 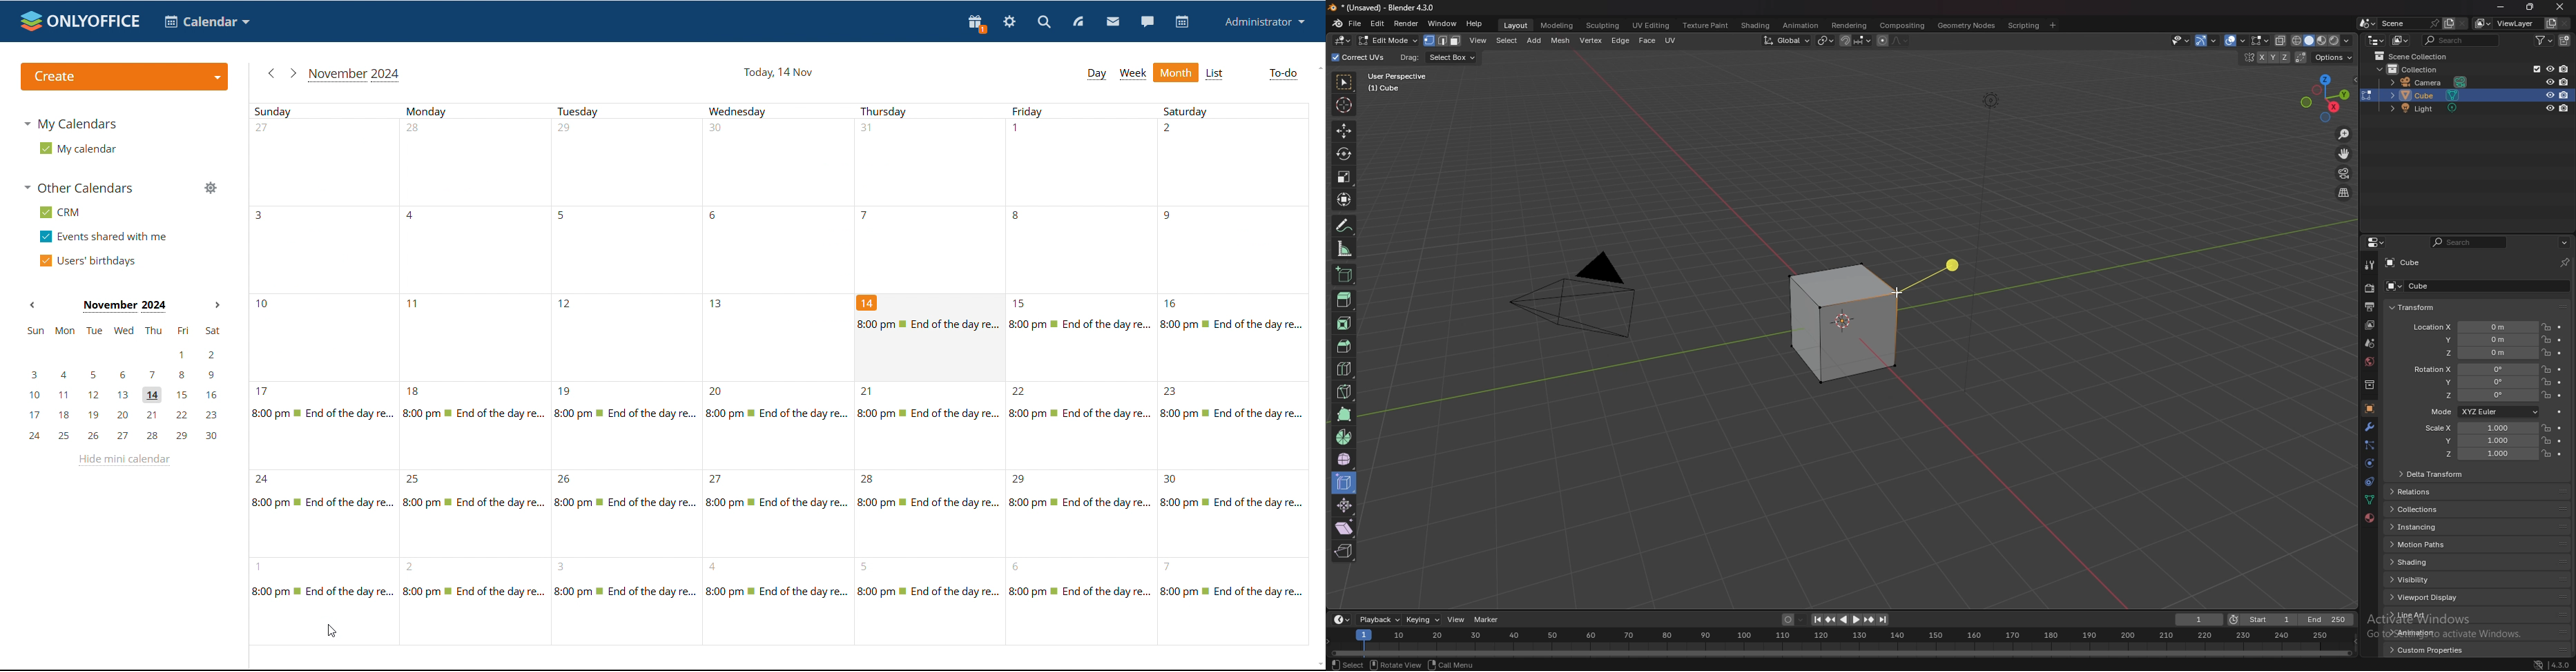 What do you see at coordinates (1508, 42) in the screenshot?
I see `select` at bounding box center [1508, 42].